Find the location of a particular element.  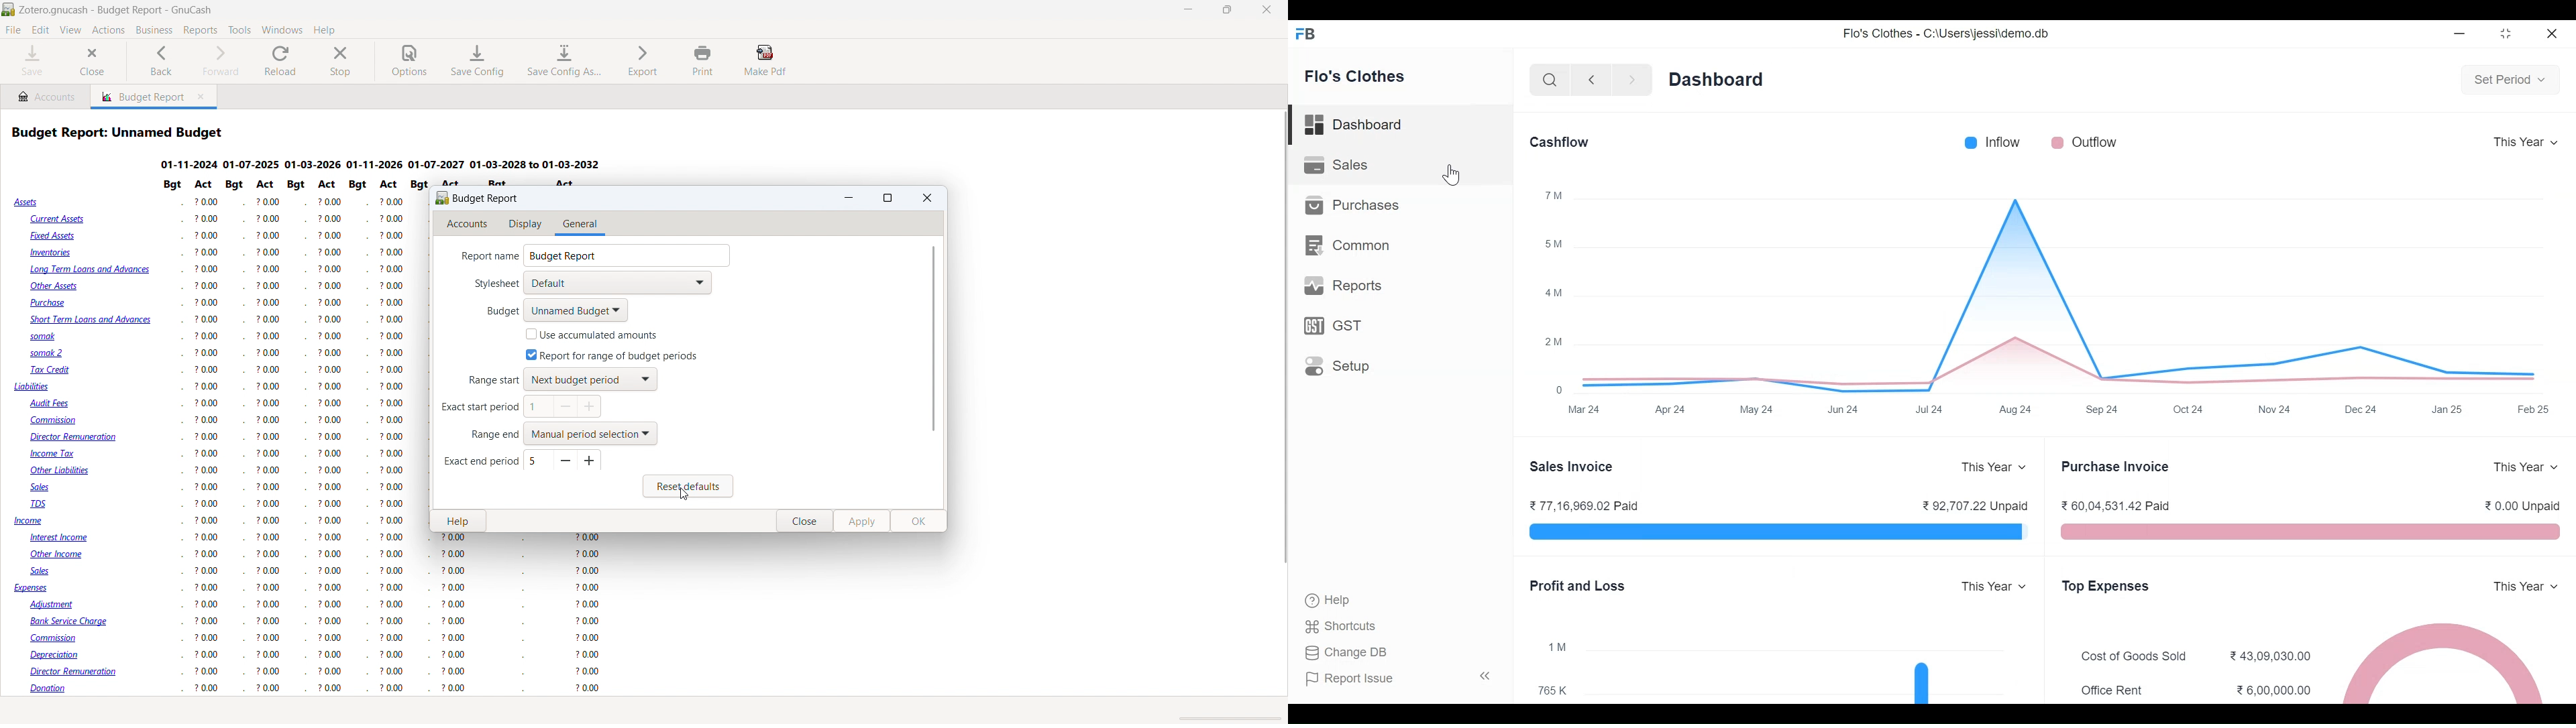

Inflow color bar is located at coordinates (1971, 143).